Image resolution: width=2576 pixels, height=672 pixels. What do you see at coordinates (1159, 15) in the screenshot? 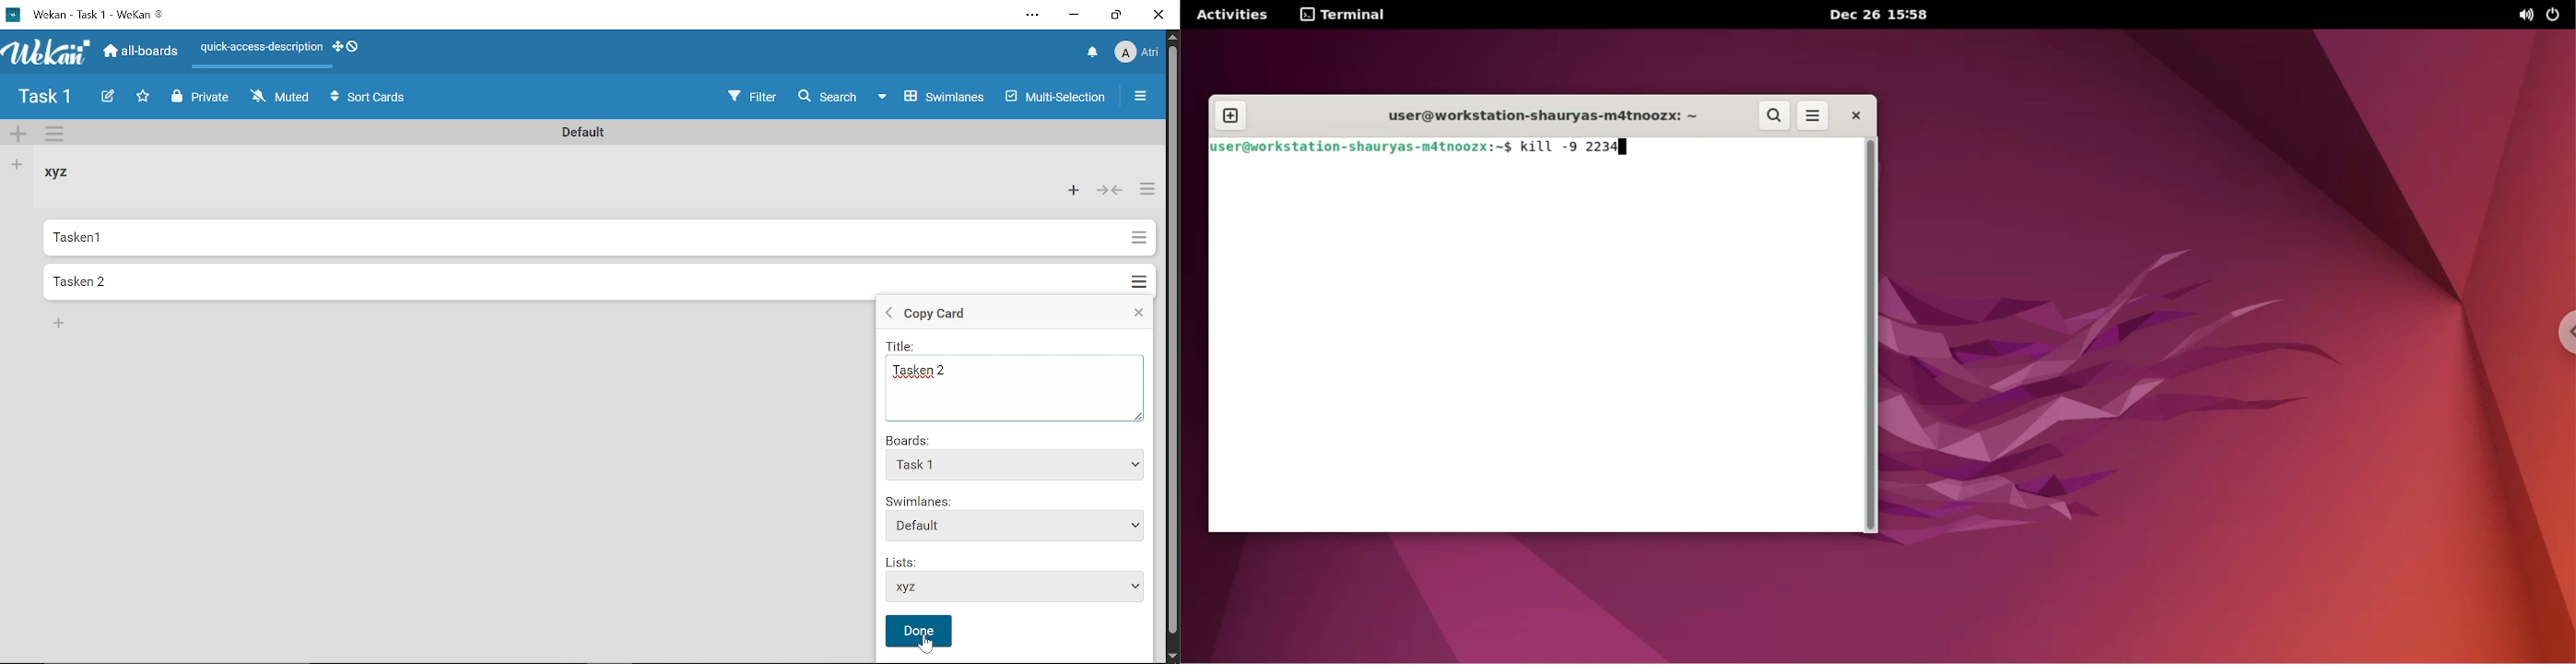
I see `Close` at bounding box center [1159, 15].